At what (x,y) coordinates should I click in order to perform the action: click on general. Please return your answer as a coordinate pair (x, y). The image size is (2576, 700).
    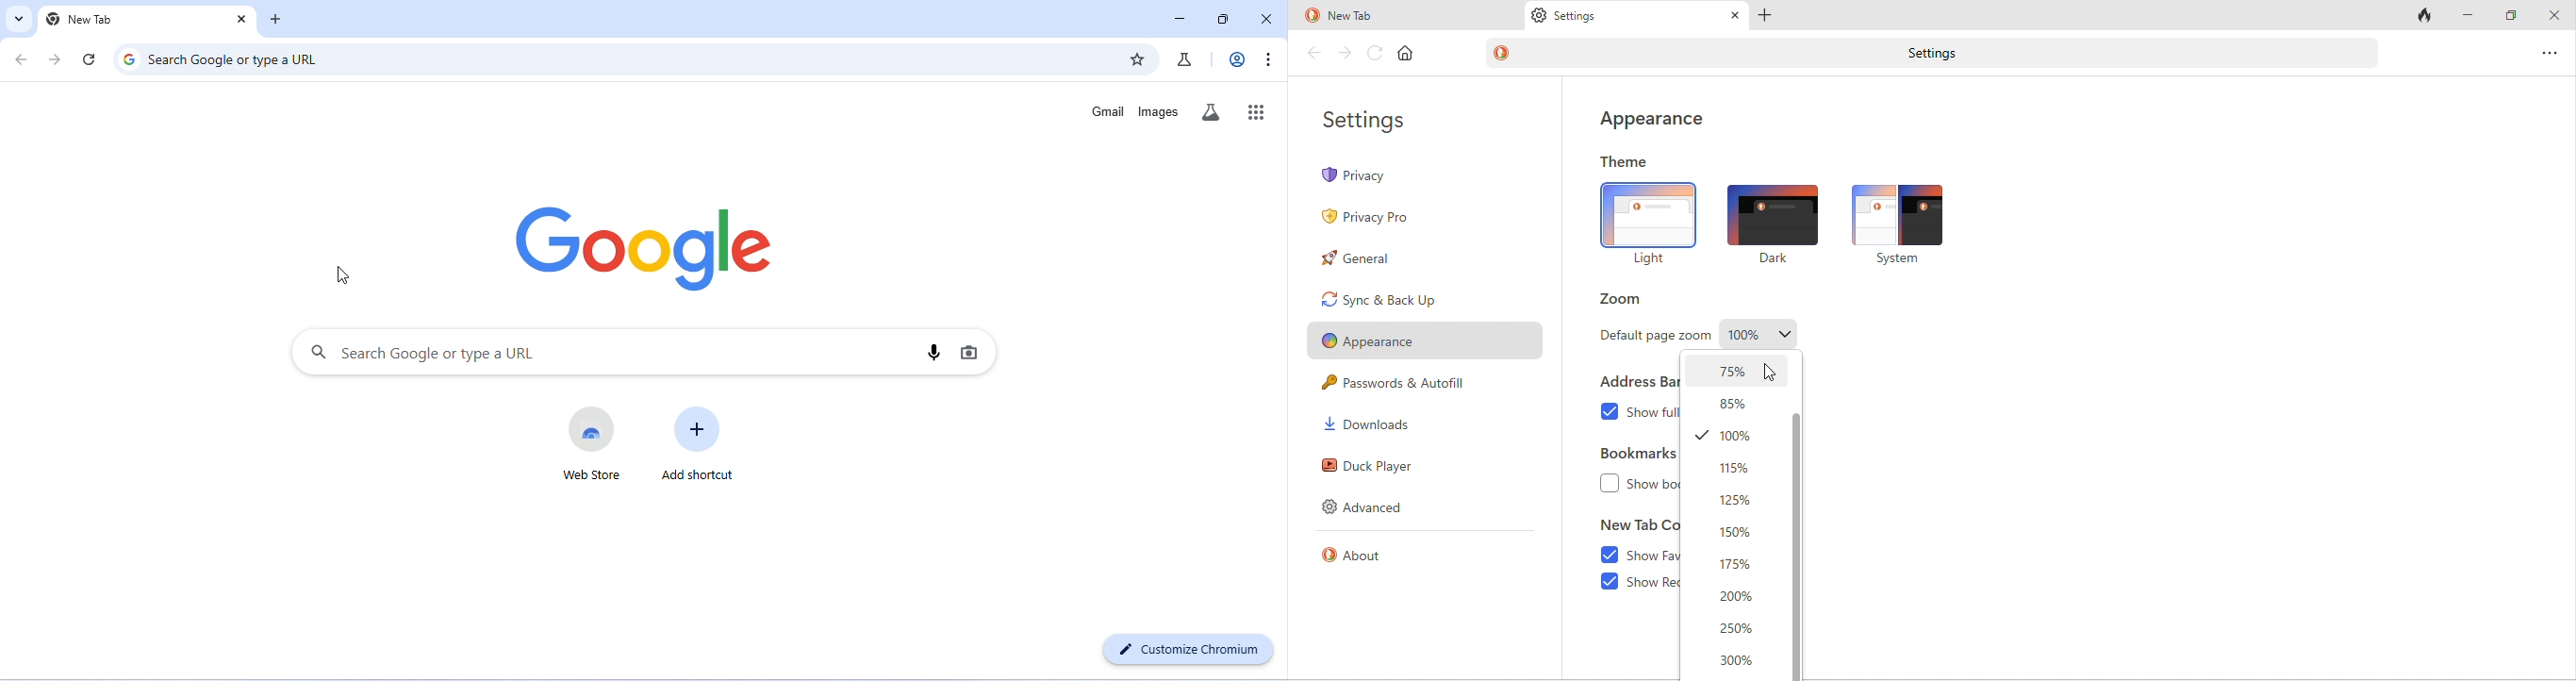
    Looking at the image, I should click on (1384, 259).